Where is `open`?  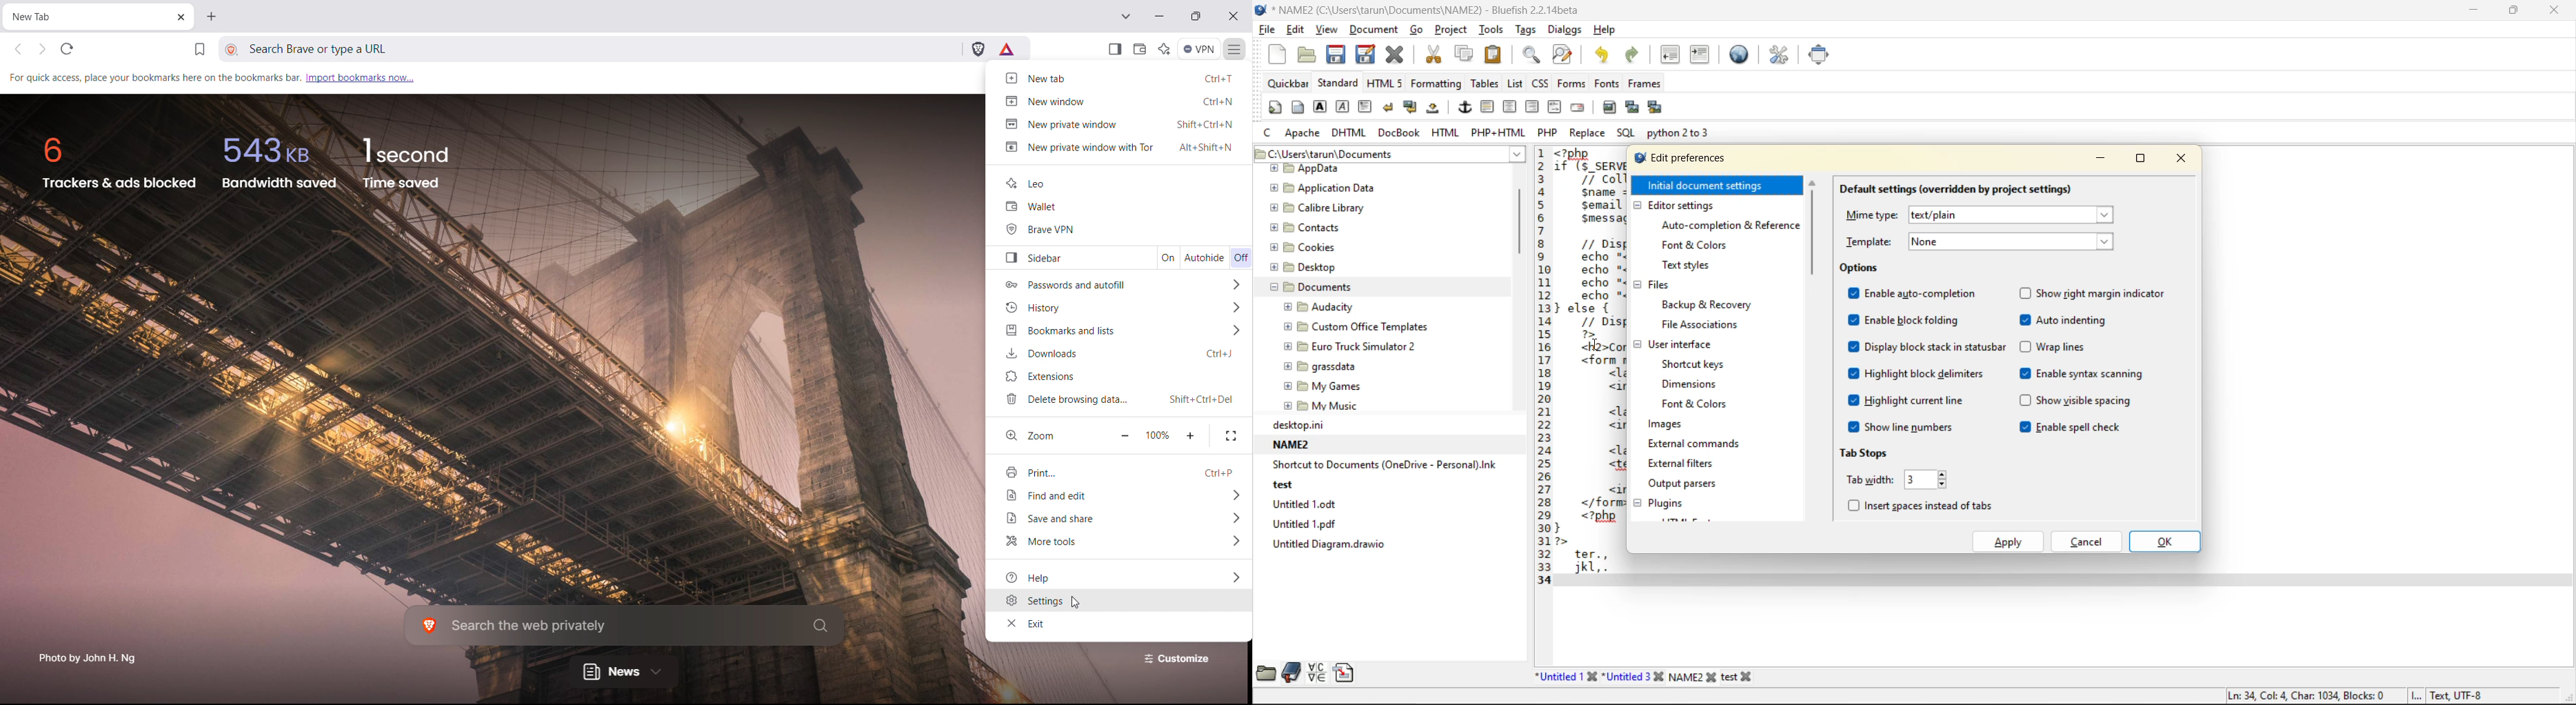
open is located at coordinates (1309, 54).